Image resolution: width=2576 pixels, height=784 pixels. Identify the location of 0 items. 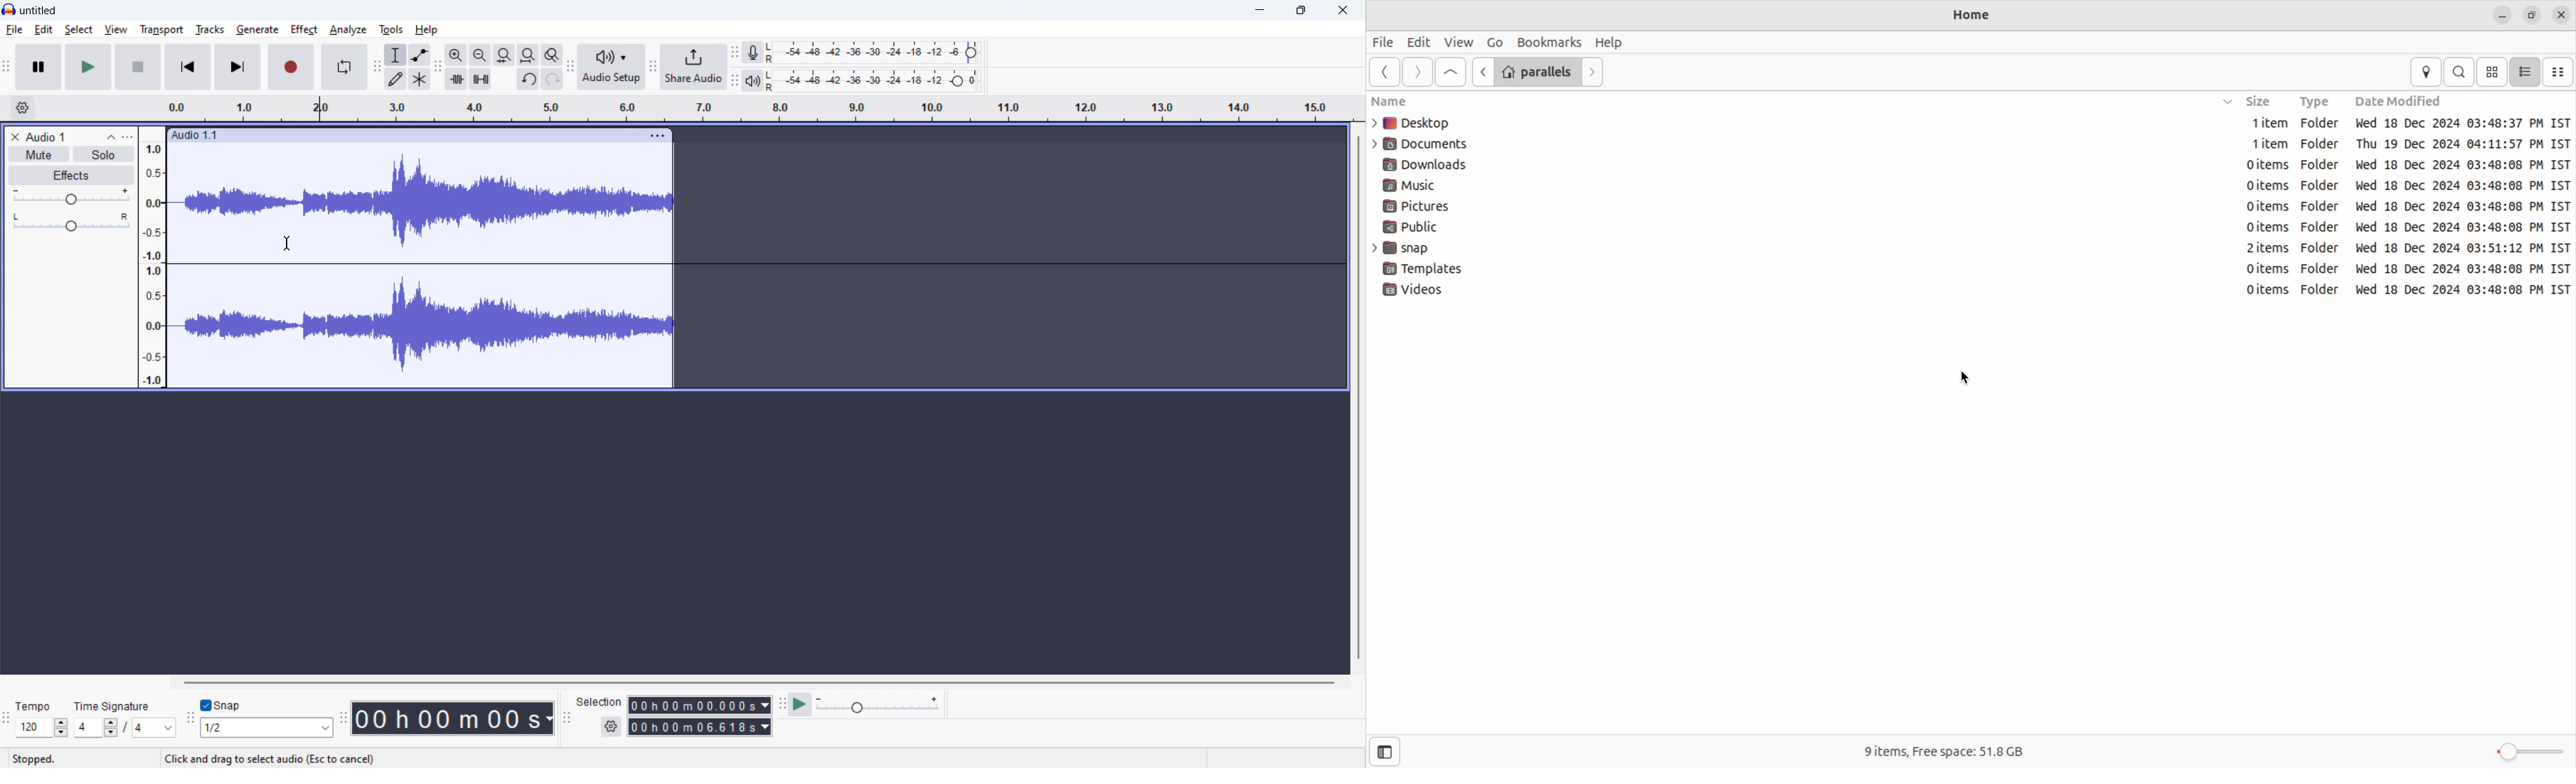
(2255, 269).